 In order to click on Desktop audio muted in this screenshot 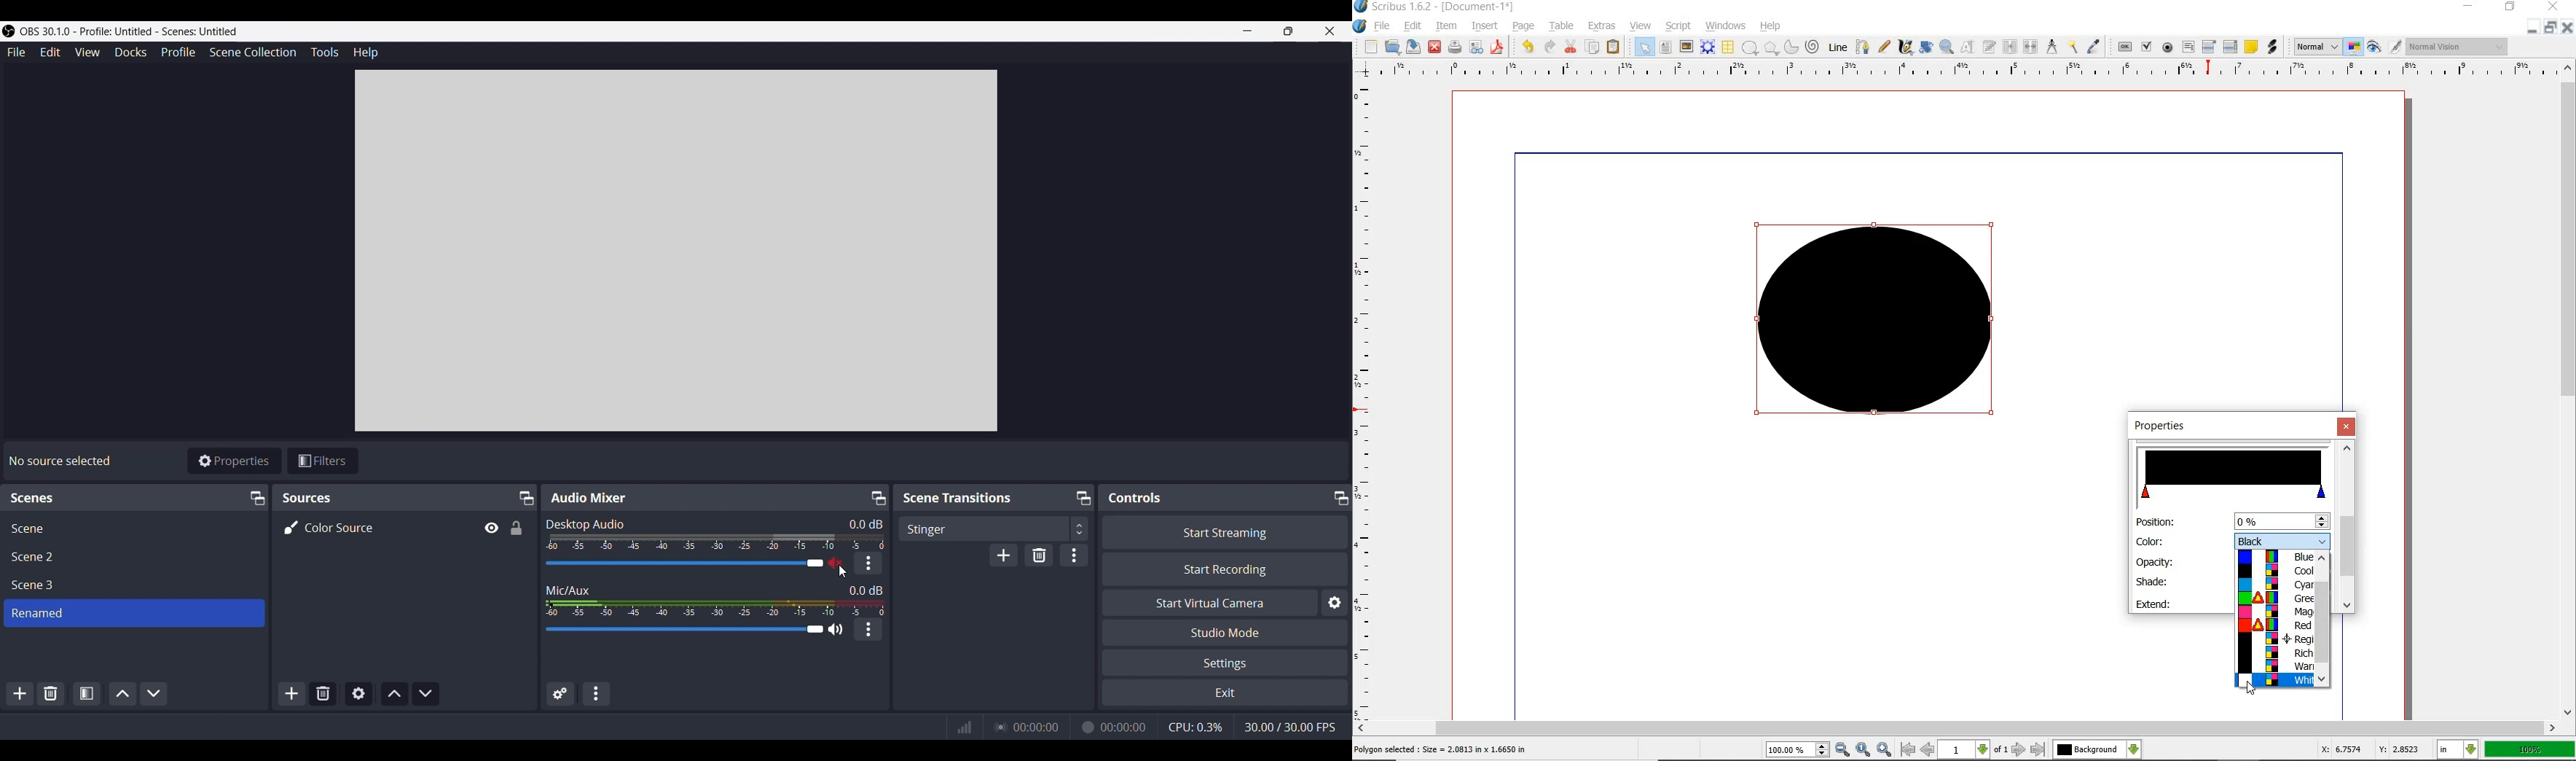, I will do `click(835, 562)`.